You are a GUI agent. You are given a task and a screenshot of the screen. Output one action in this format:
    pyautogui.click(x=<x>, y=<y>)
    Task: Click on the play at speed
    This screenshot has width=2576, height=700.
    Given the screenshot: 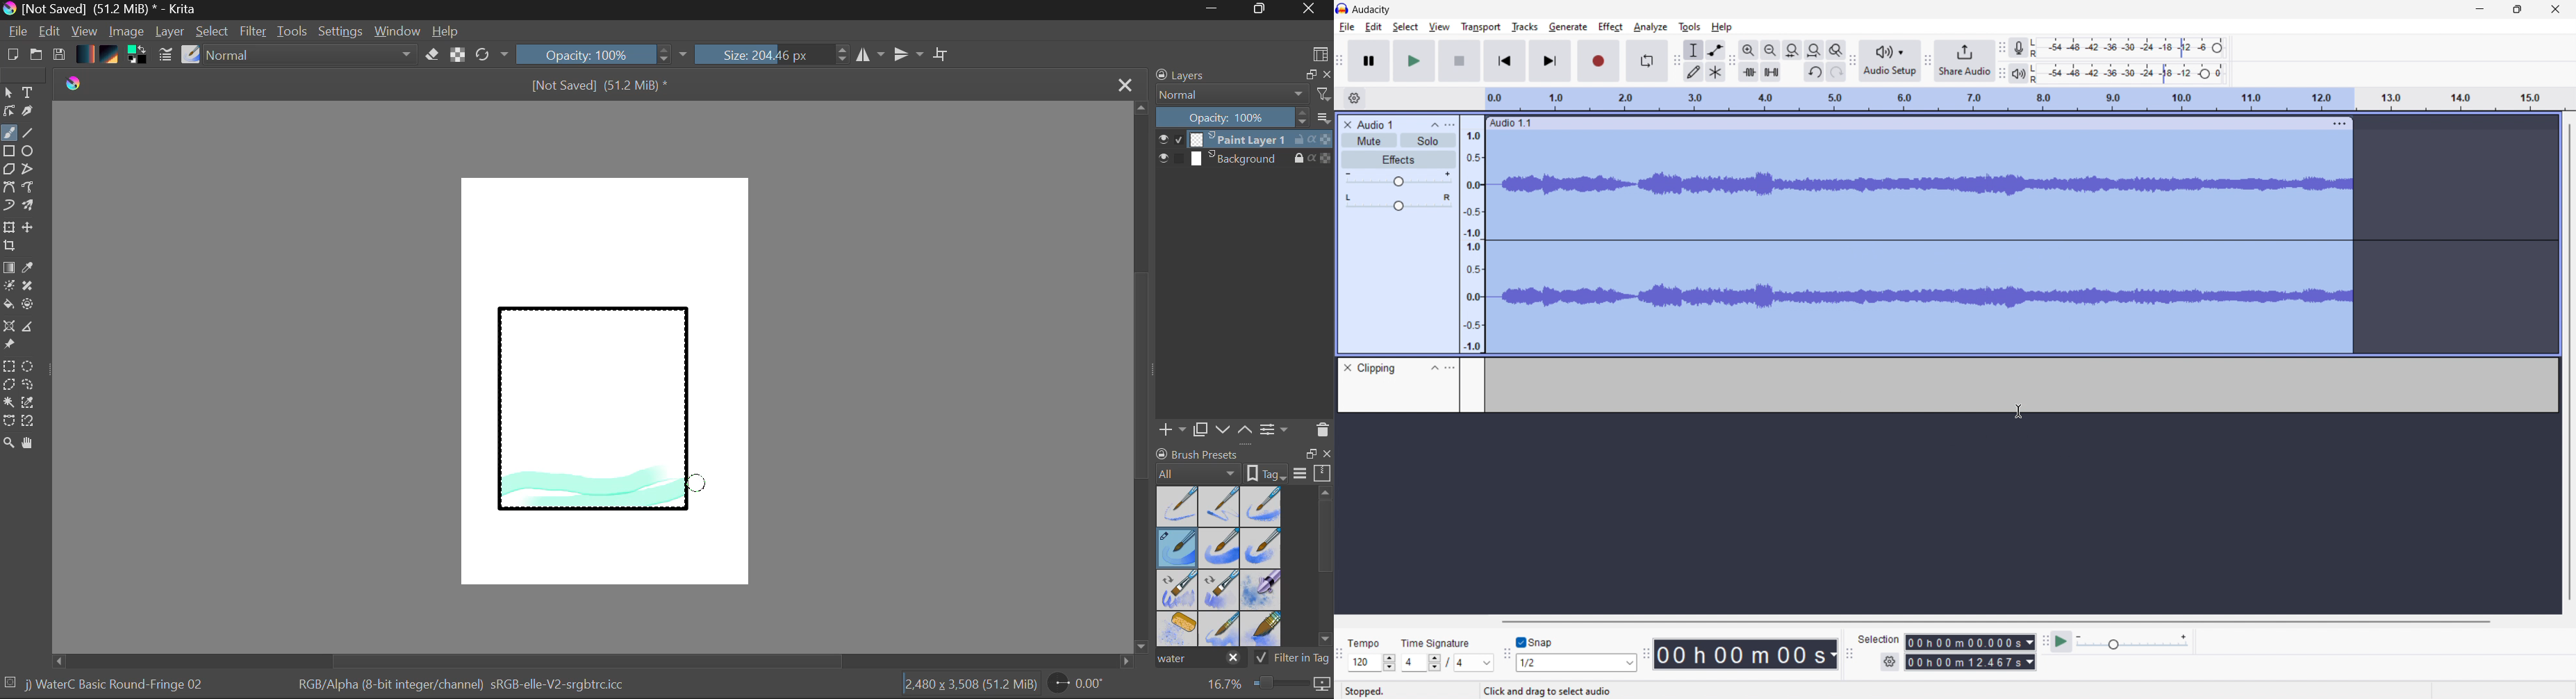 What is the action you would take?
    pyautogui.click(x=2062, y=641)
    